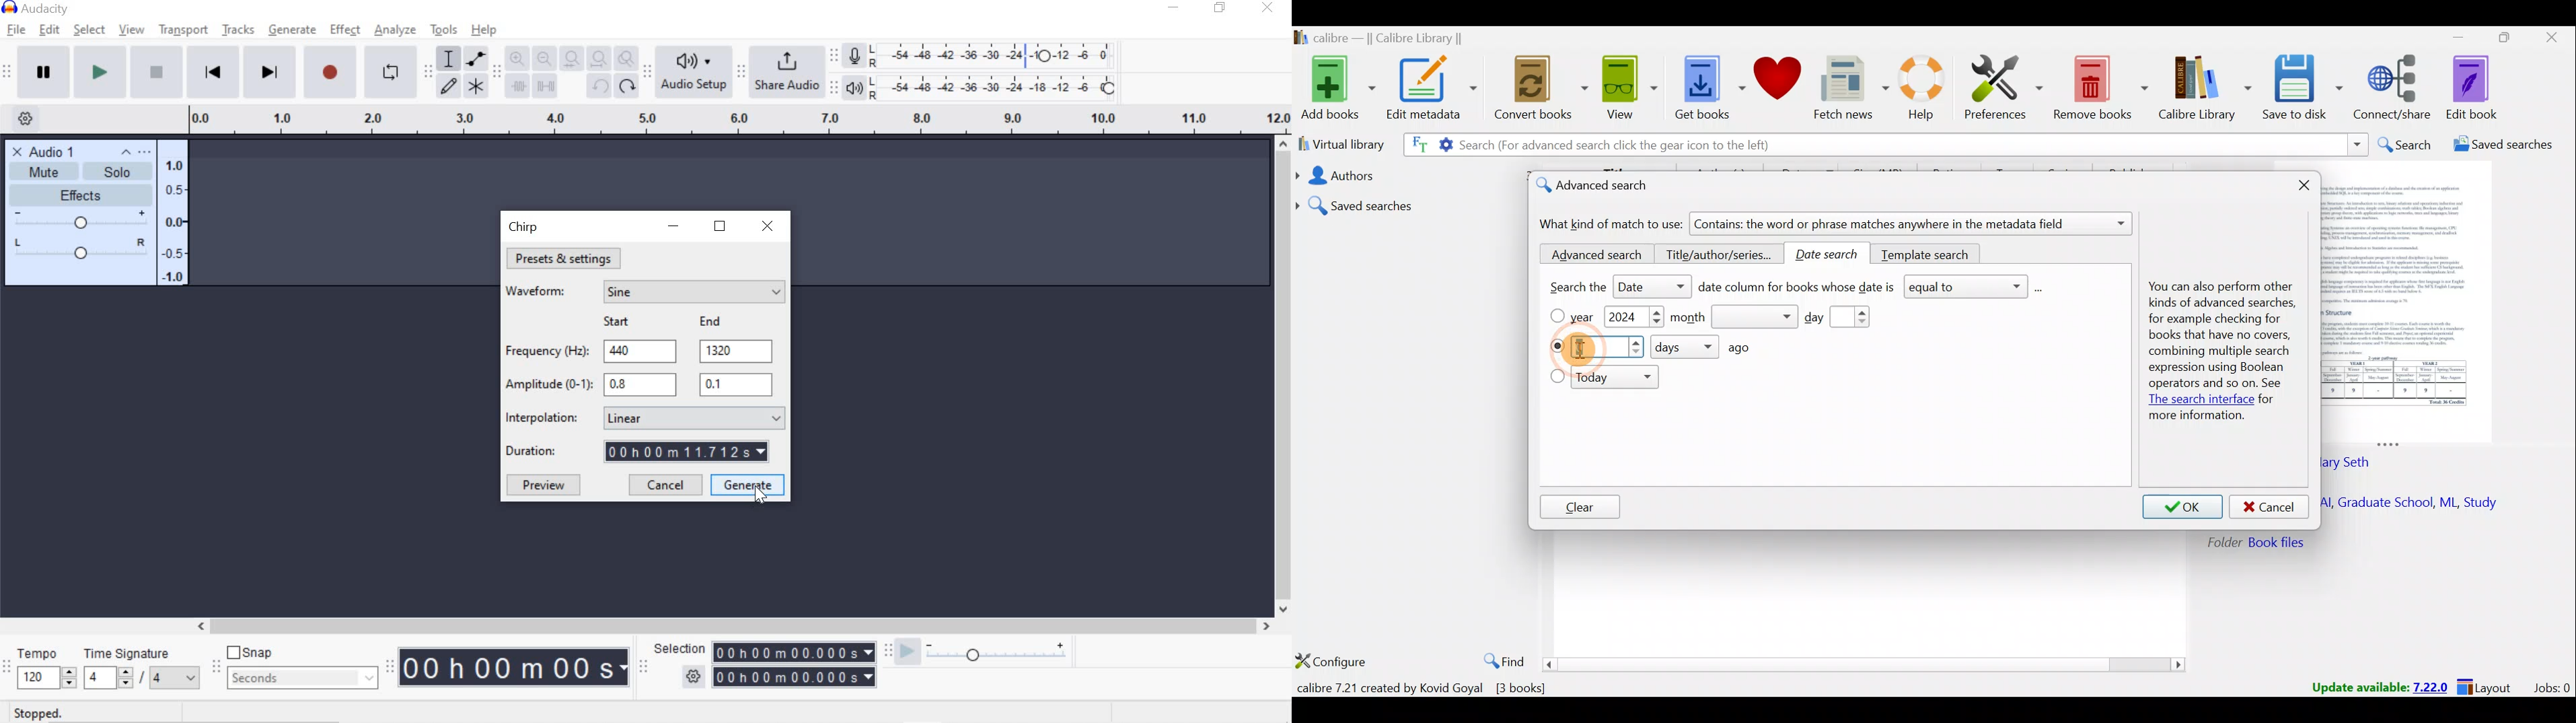 The height and width of the screenshot is (728, 2576). I want to click on Selection Tool, so click(447, 59).